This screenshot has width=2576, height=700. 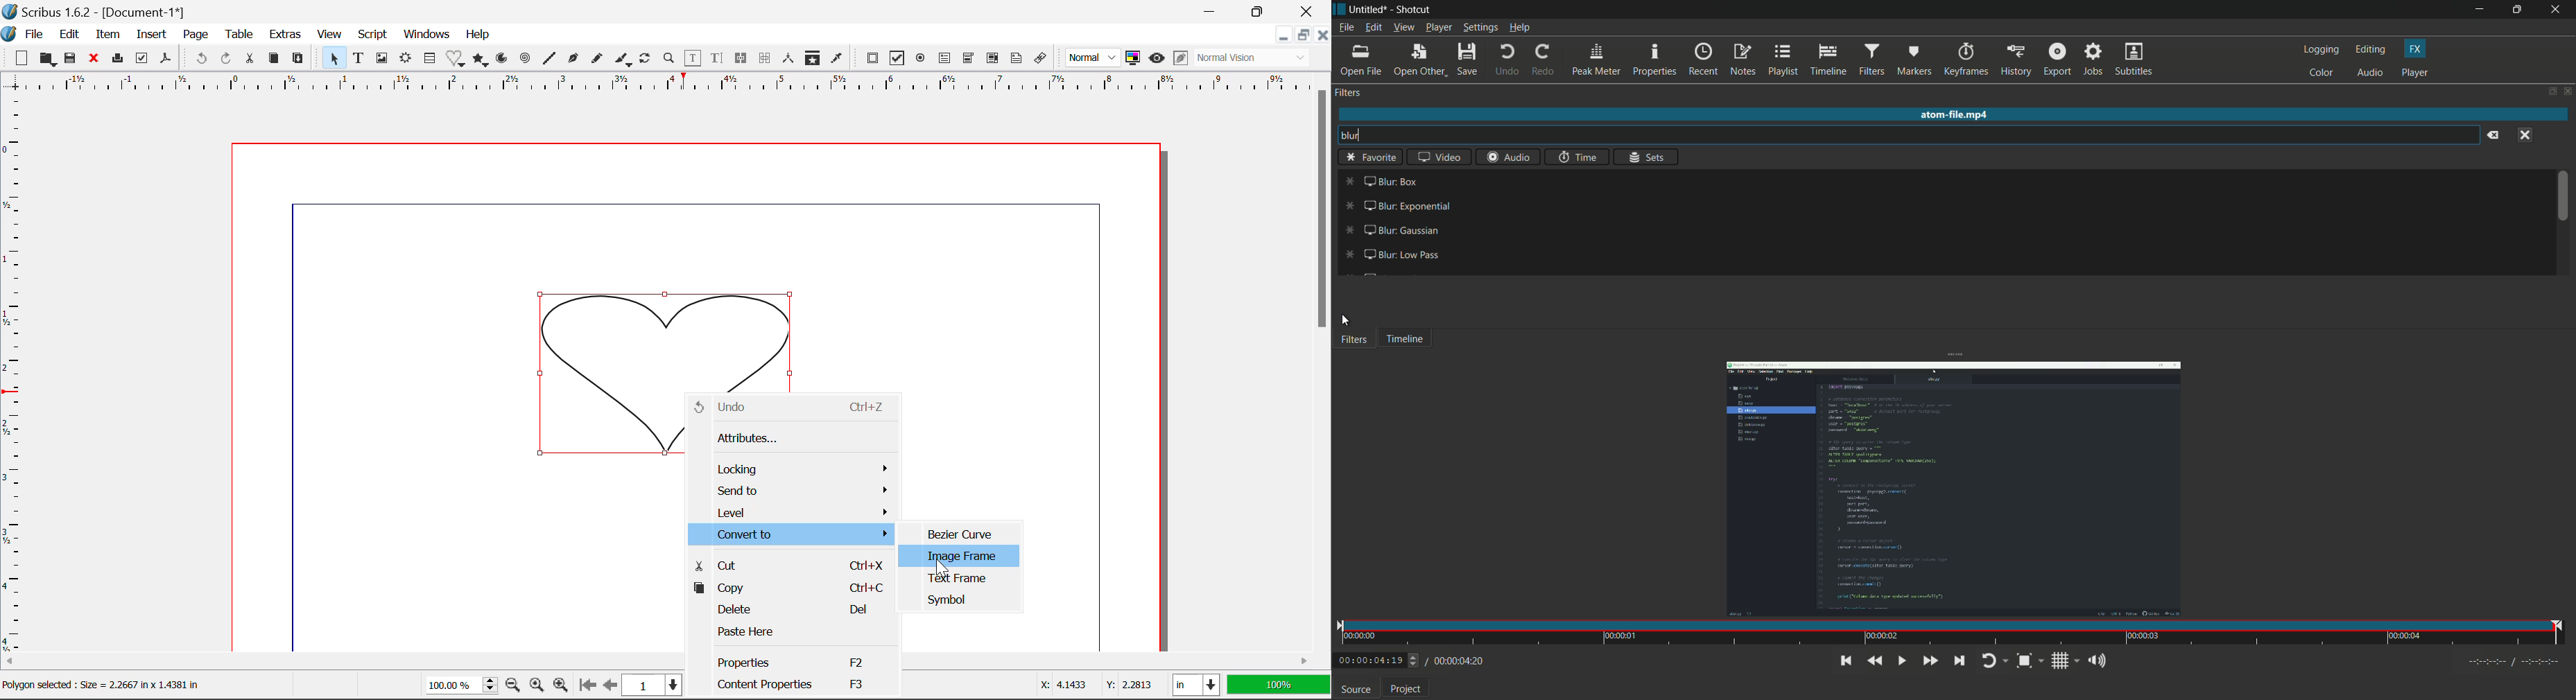 I want to click on Zoom Out, so click(x=513, y=686).